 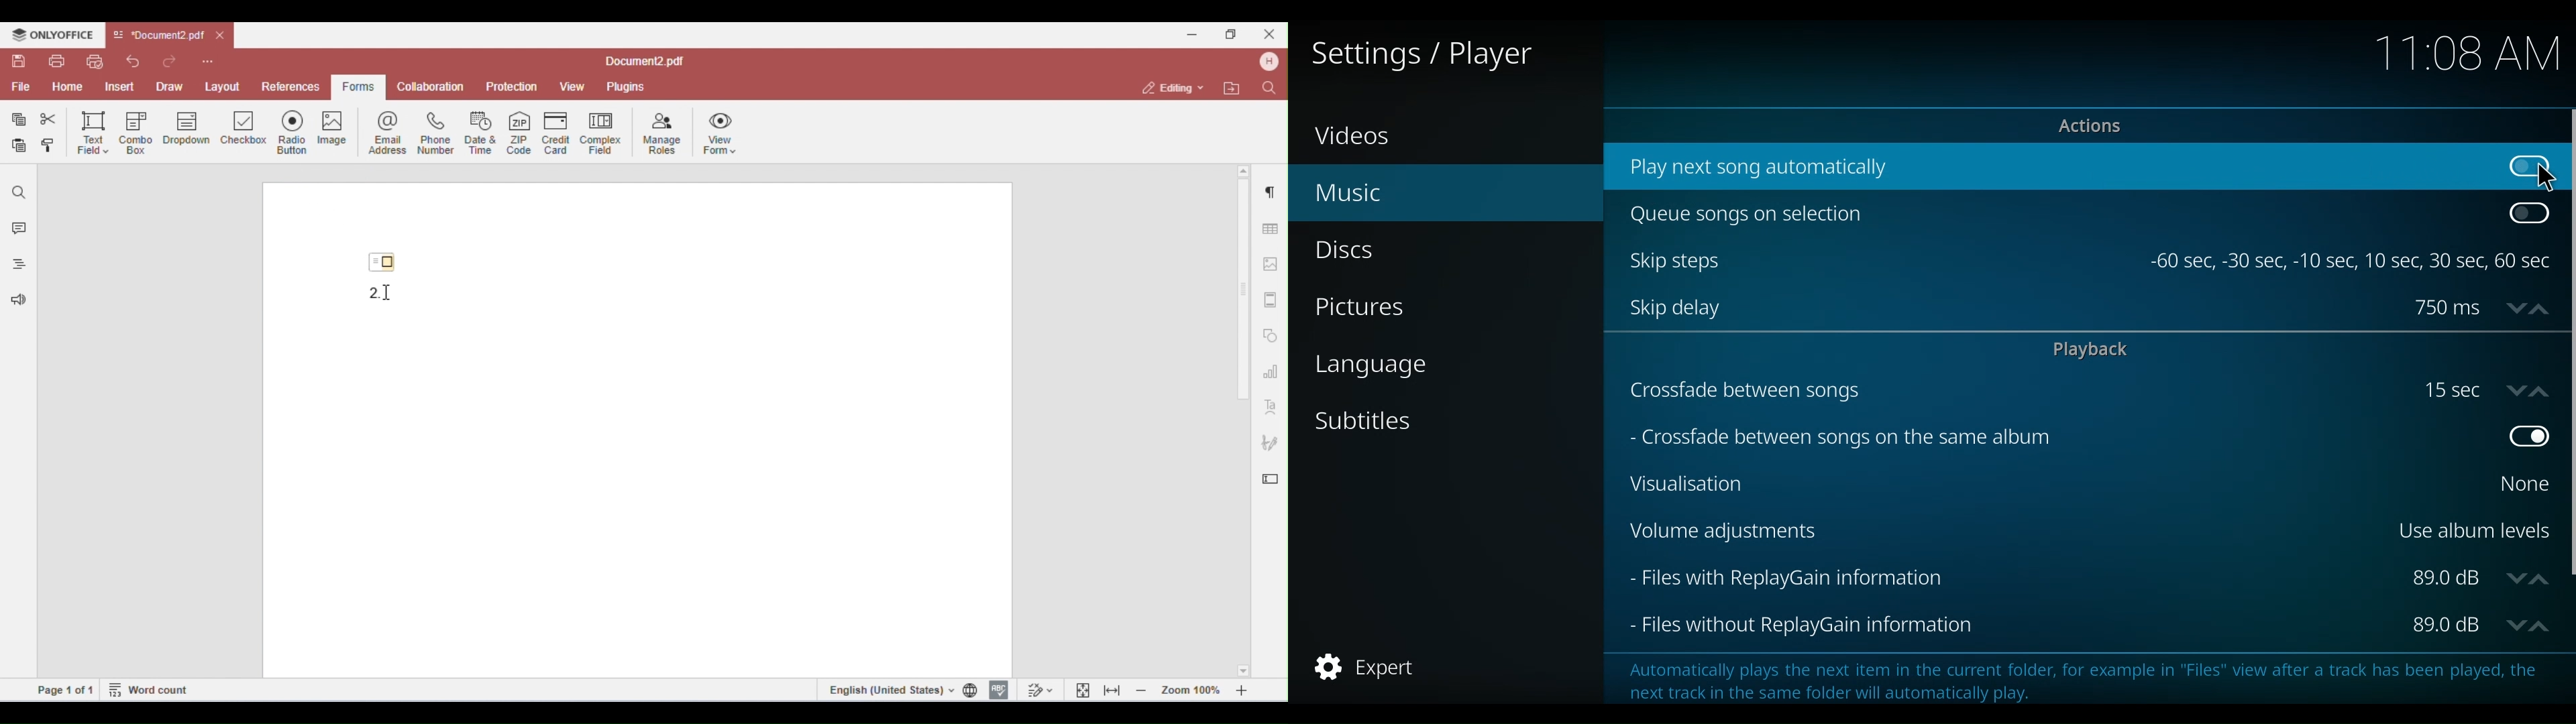 What do you see at coordinates (1362, 667) in the screenshot?
I see `expert` at bounding box center [1362, 667].